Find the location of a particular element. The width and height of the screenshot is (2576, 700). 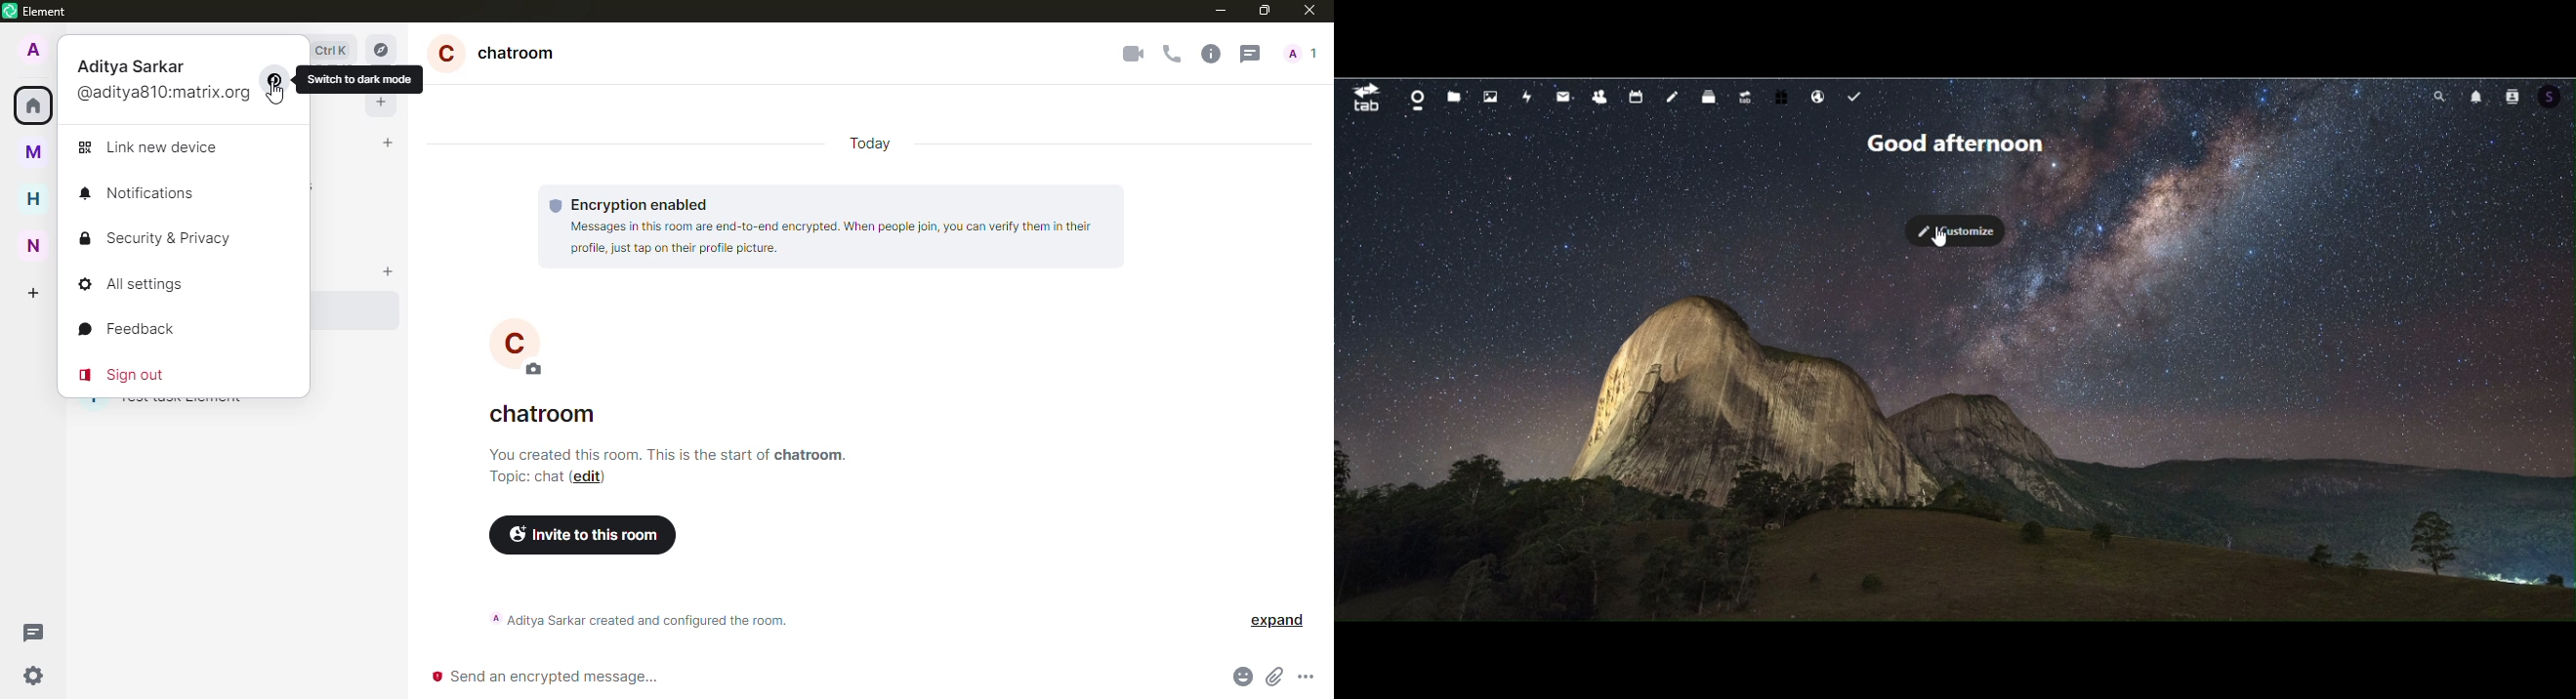

start chat is located at coordinates (384, 144).